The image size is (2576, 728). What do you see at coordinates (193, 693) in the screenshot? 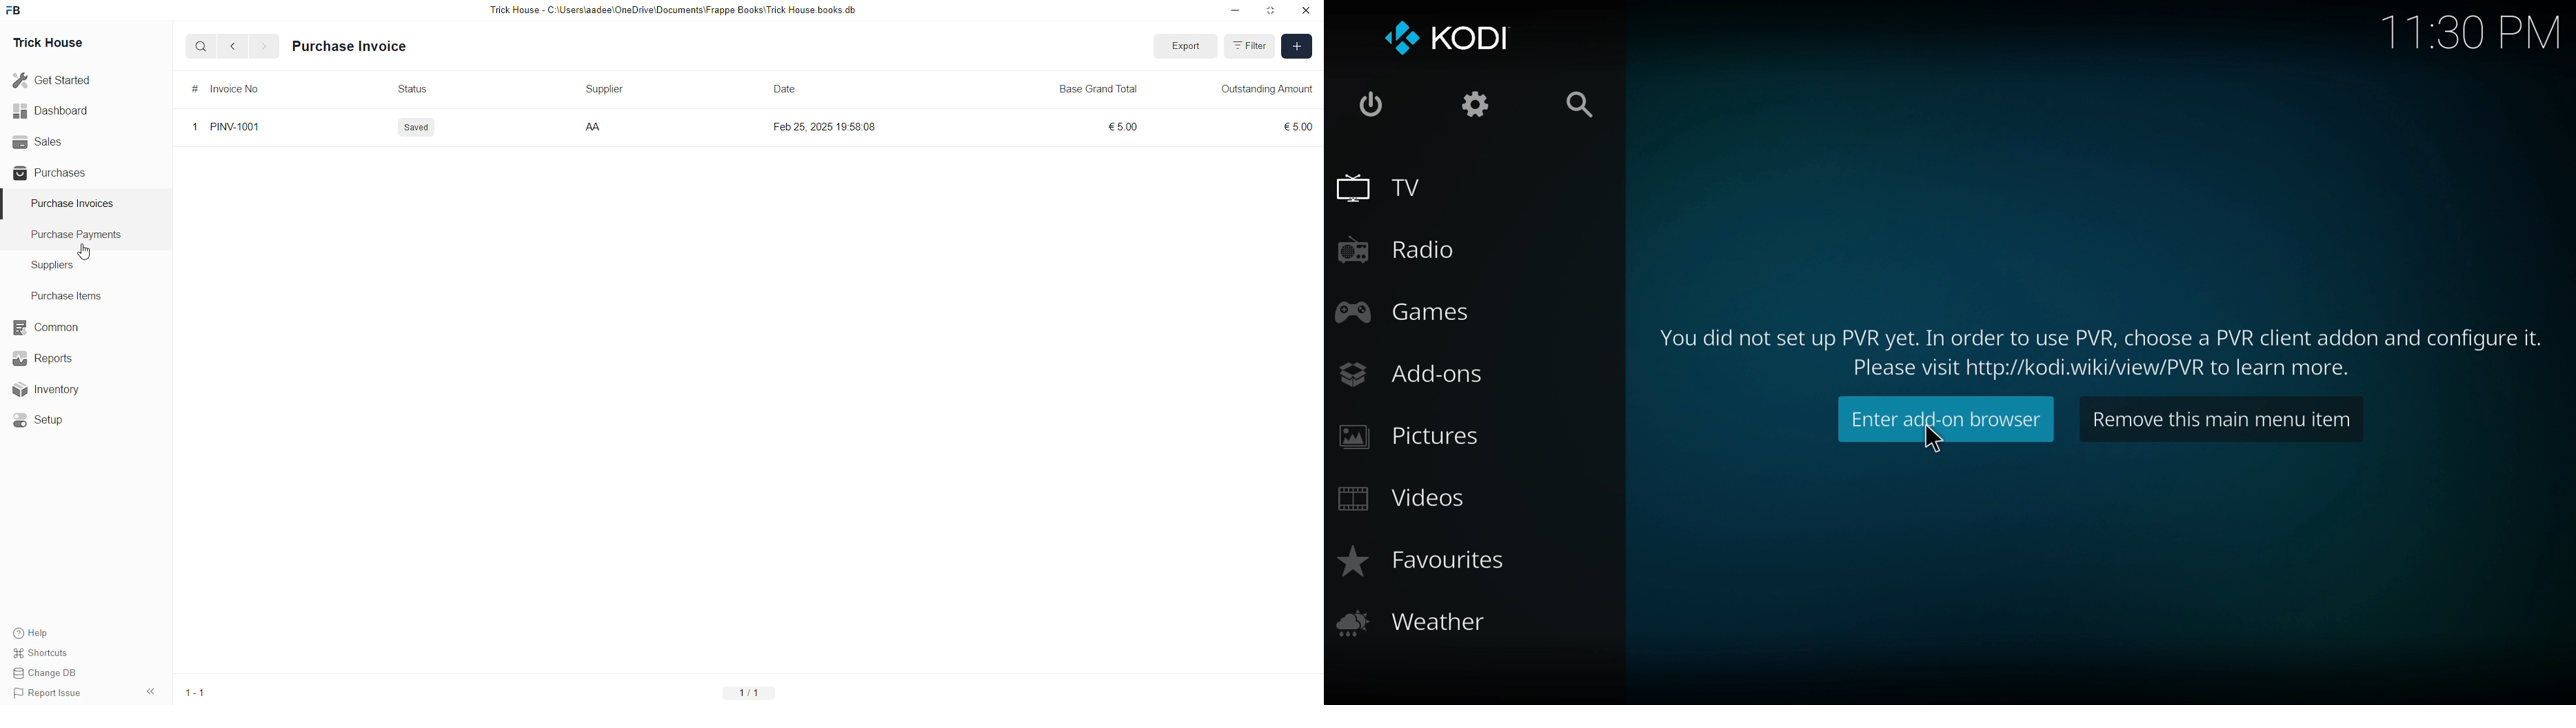
I see `1-1` at bounding box center [193, 693].